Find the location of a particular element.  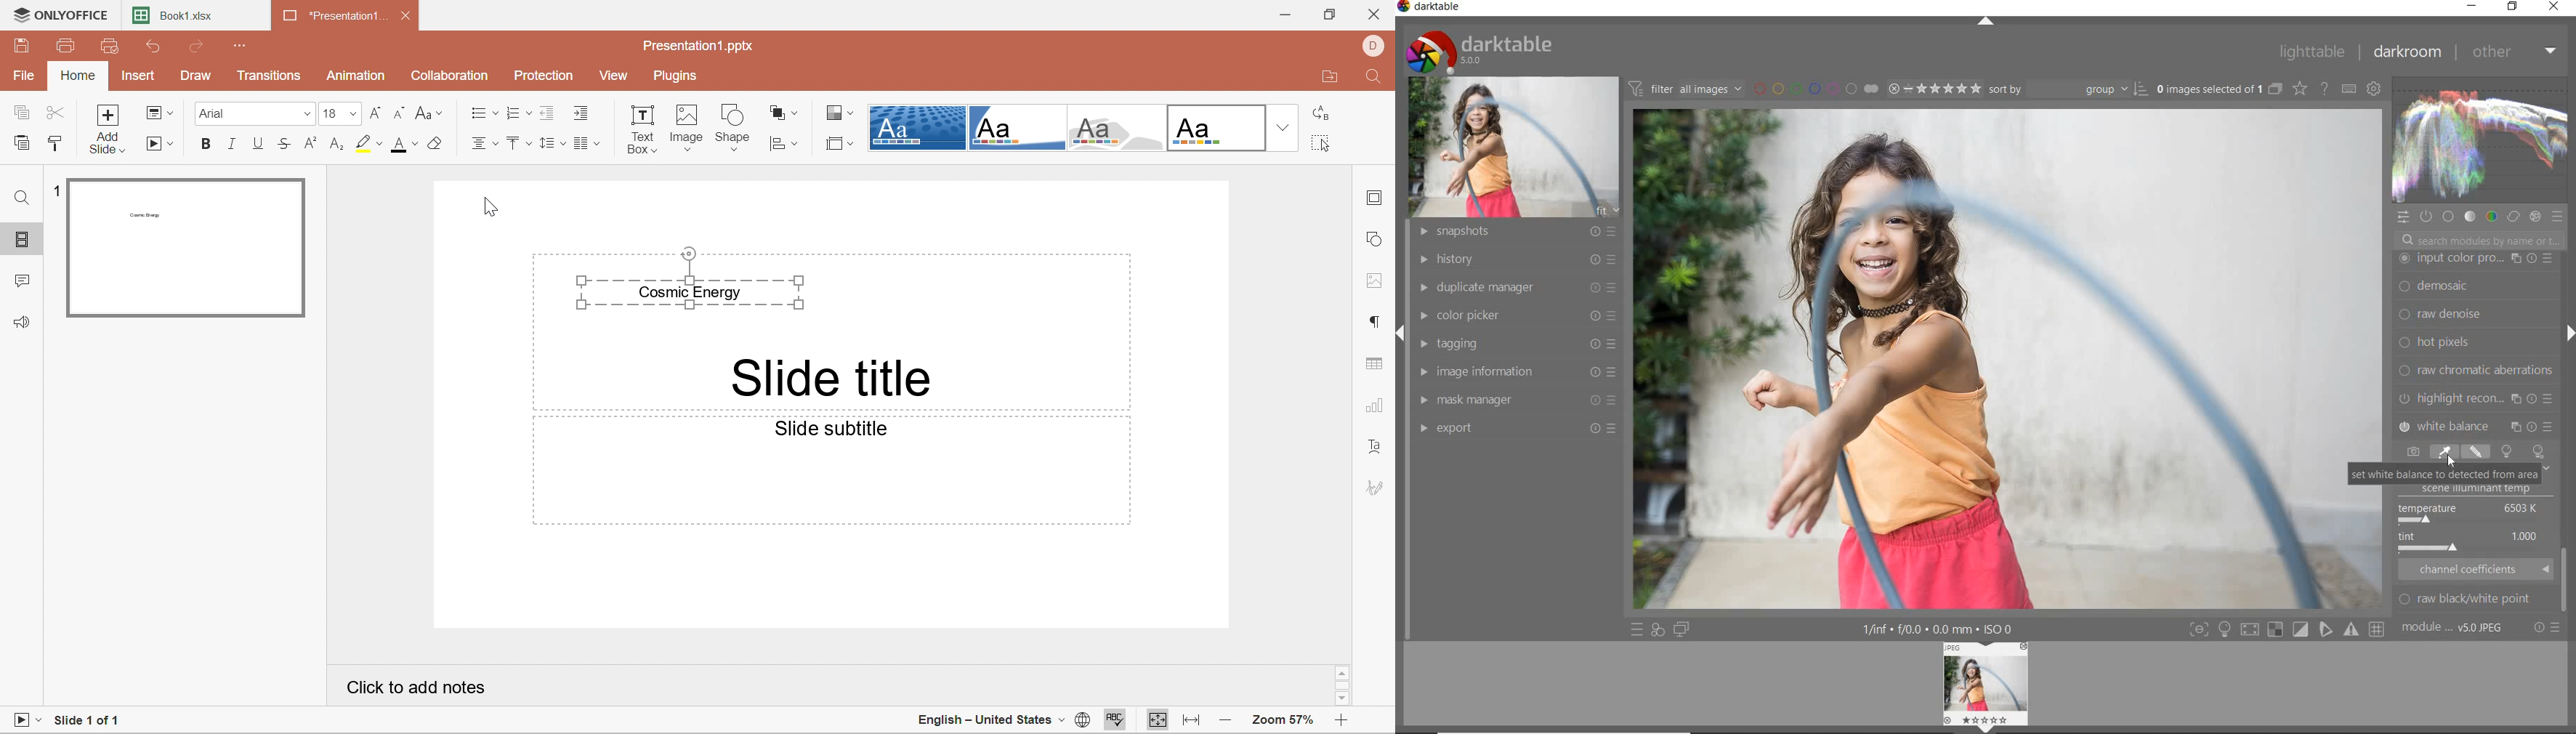

selected image range rating is located at coordinates (1934, 87).